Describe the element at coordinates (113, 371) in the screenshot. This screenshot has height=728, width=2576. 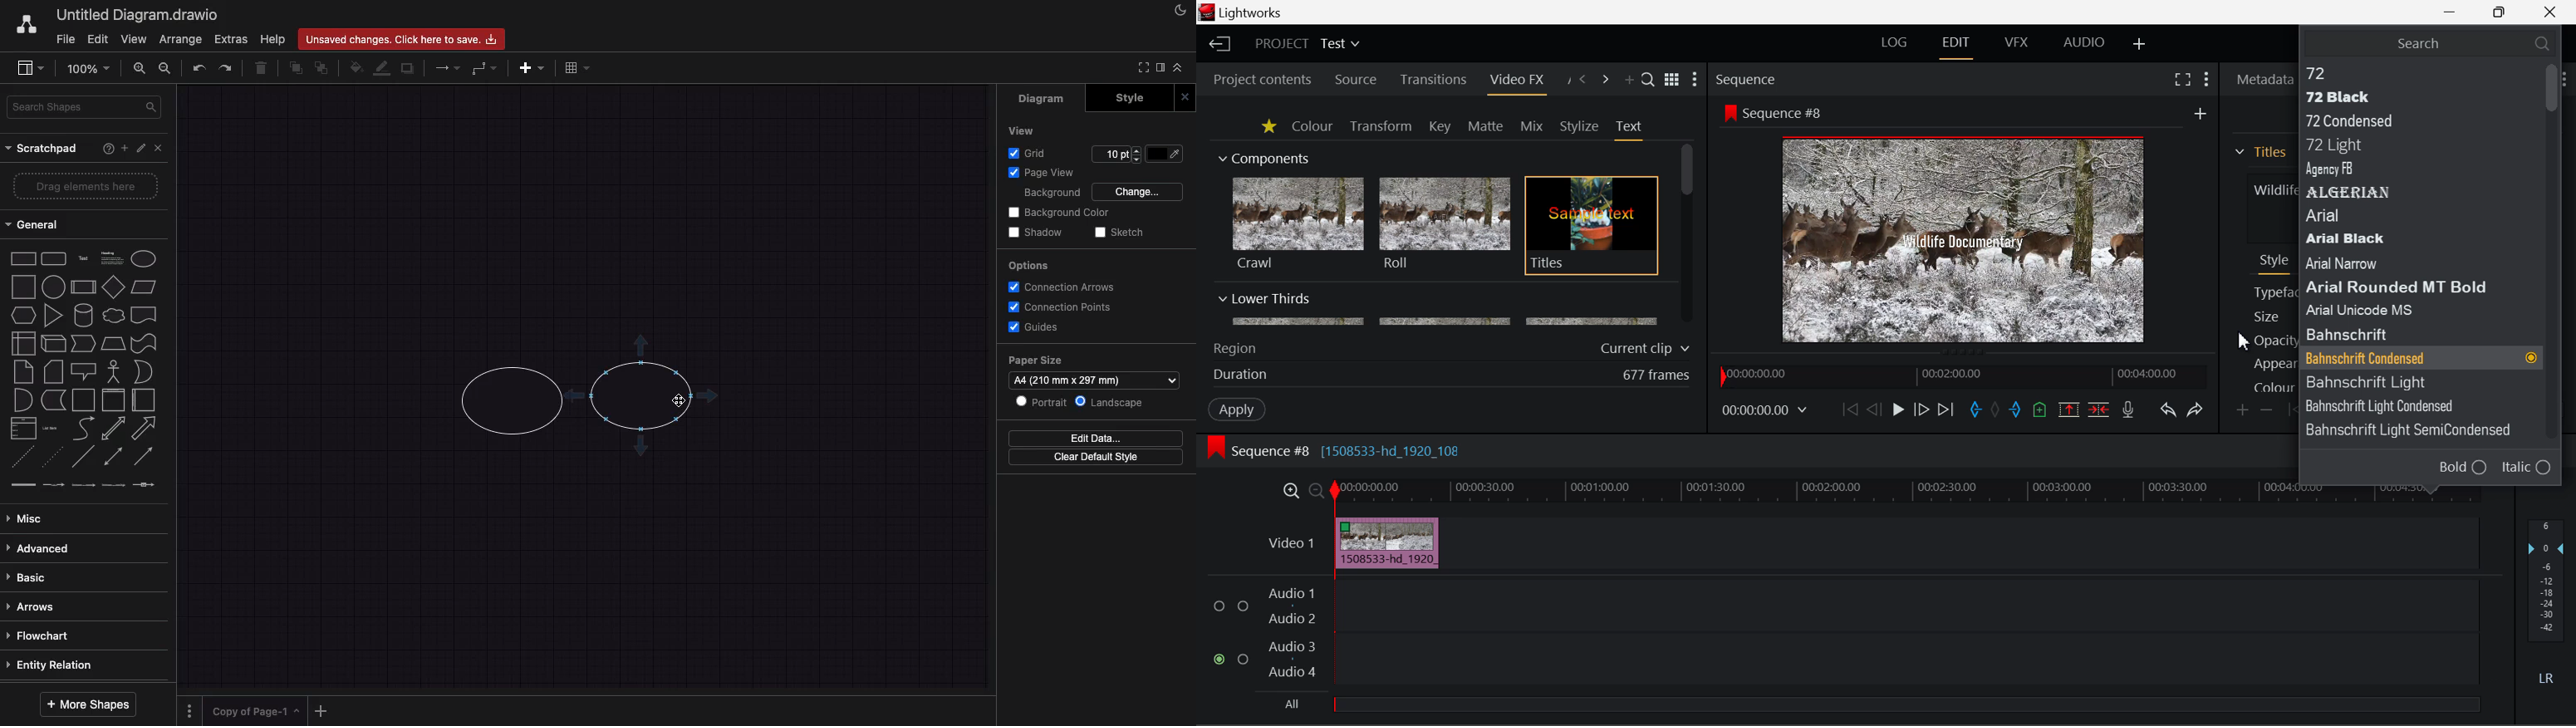
I see `actor` at that location.